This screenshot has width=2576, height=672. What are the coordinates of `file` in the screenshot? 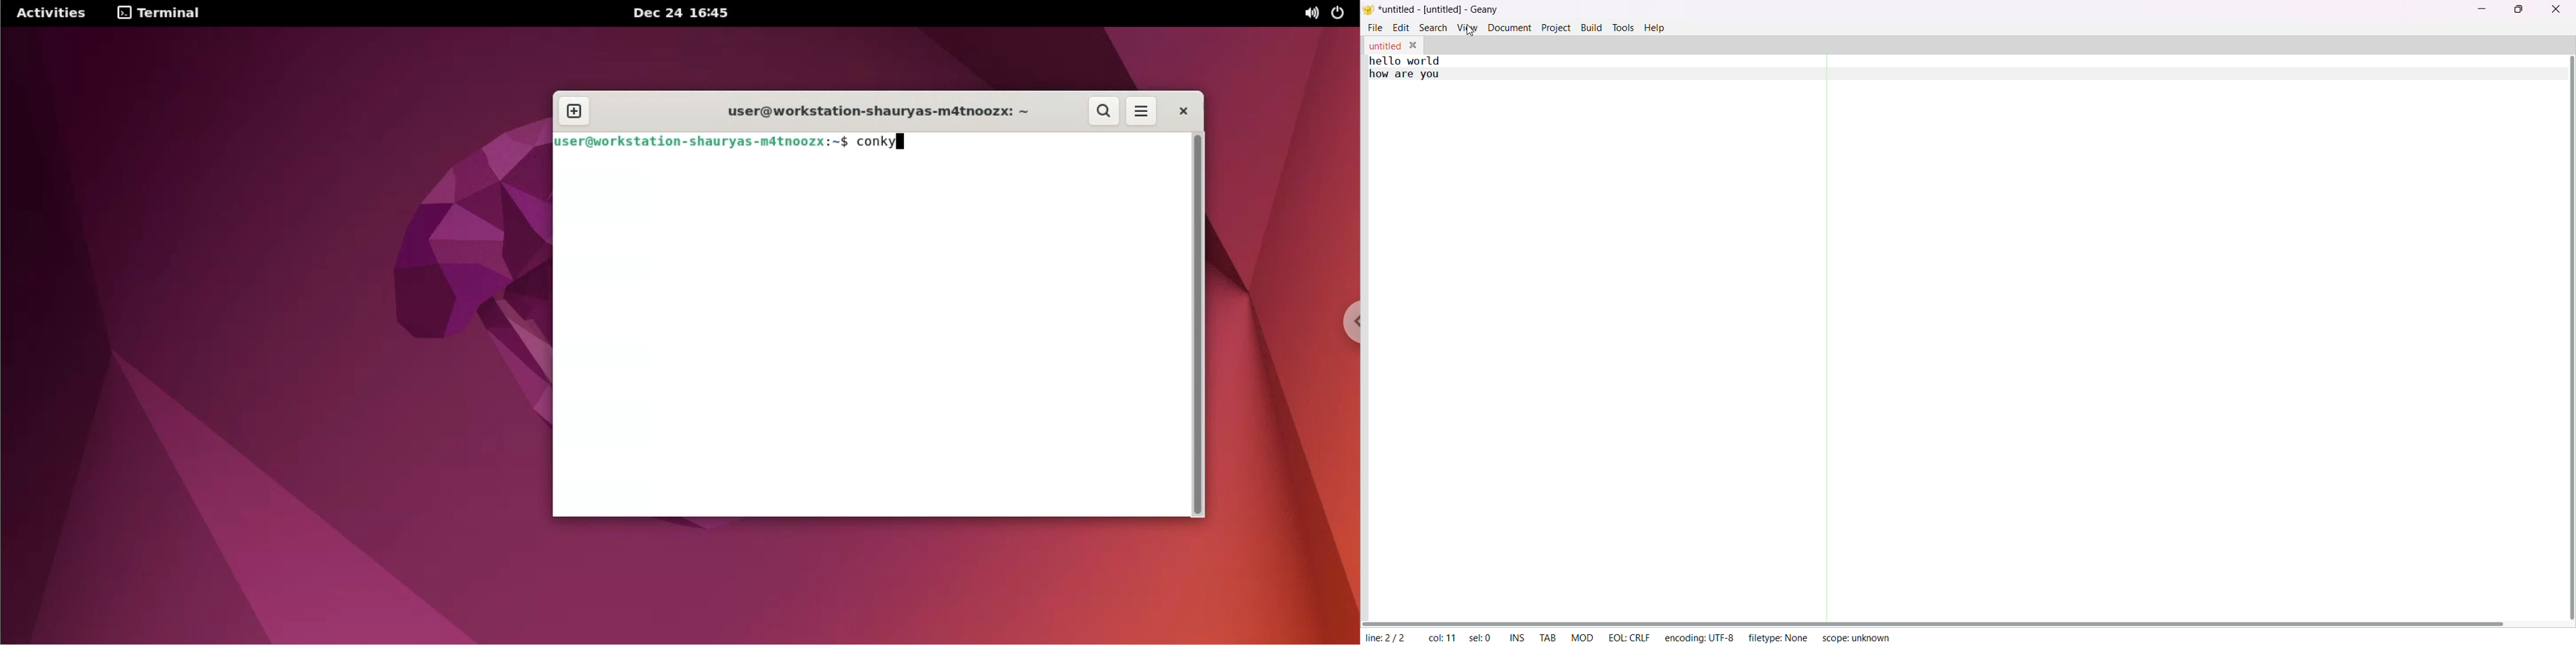 It's located at (1376, 28).